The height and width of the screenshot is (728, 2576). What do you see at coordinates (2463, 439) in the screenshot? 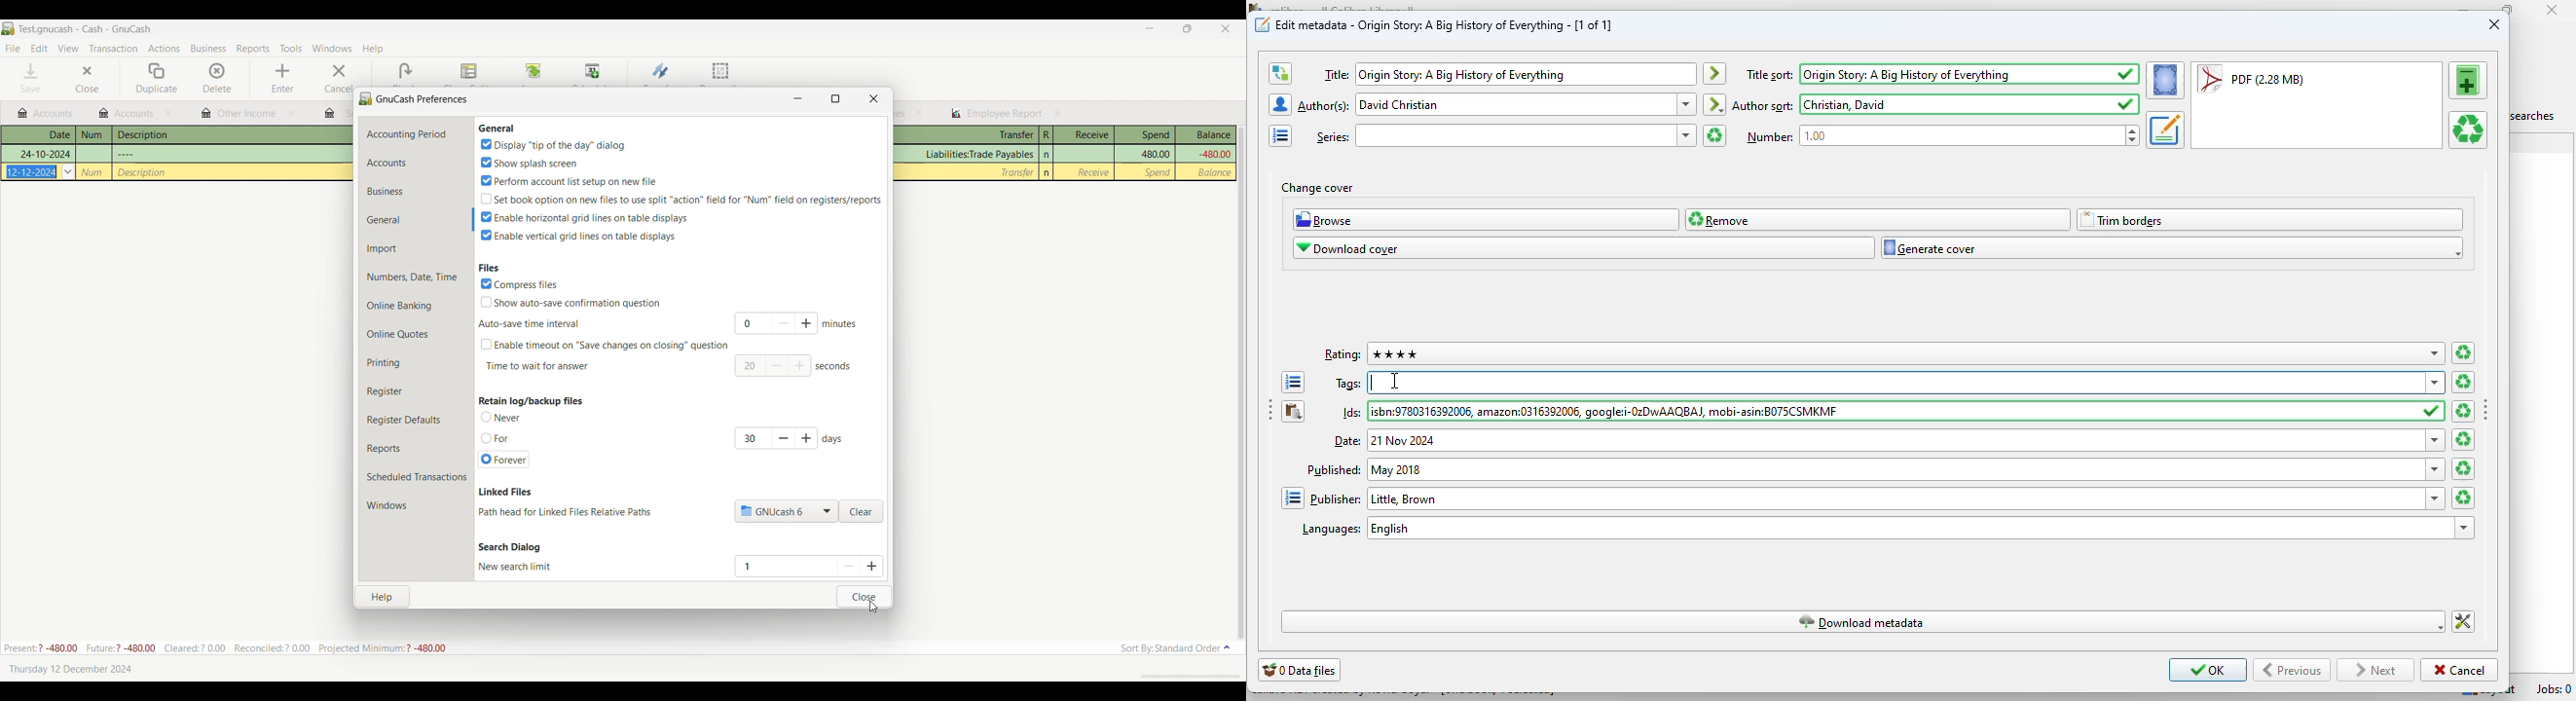
I see `clear date` at bounding box center [2463, 439].